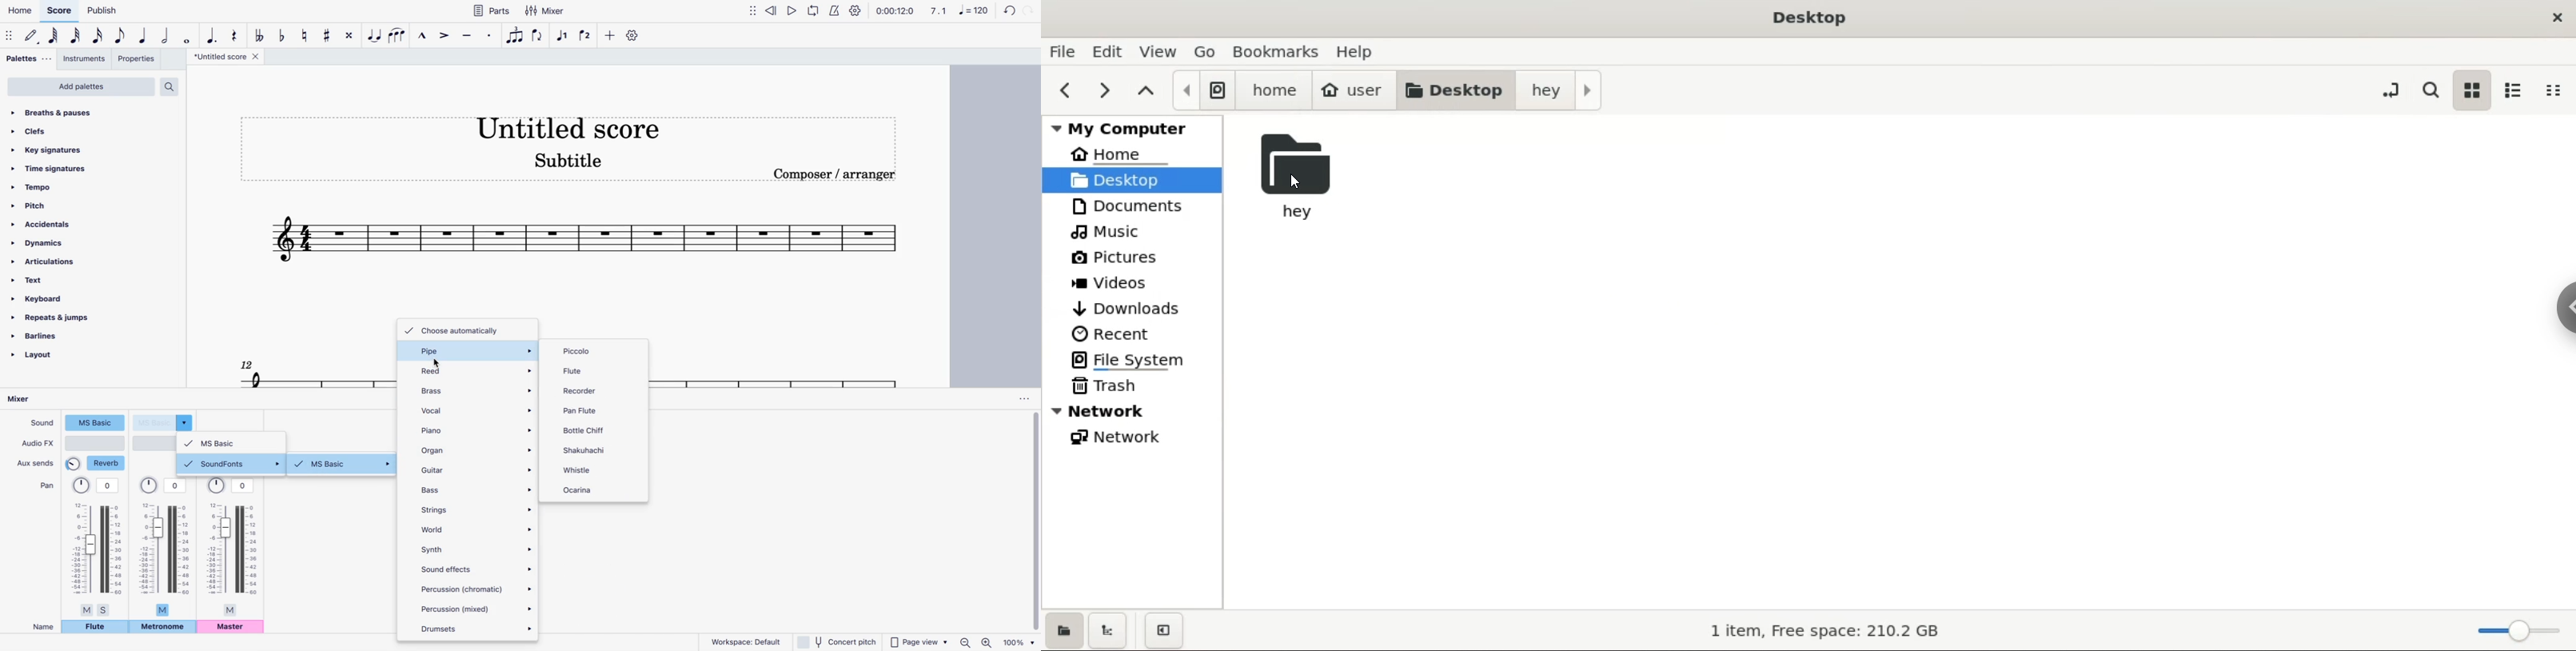  What do you see at coordinates (1020, 399) in the screenshot?
I see `options` at bounding box center [1020, 399].